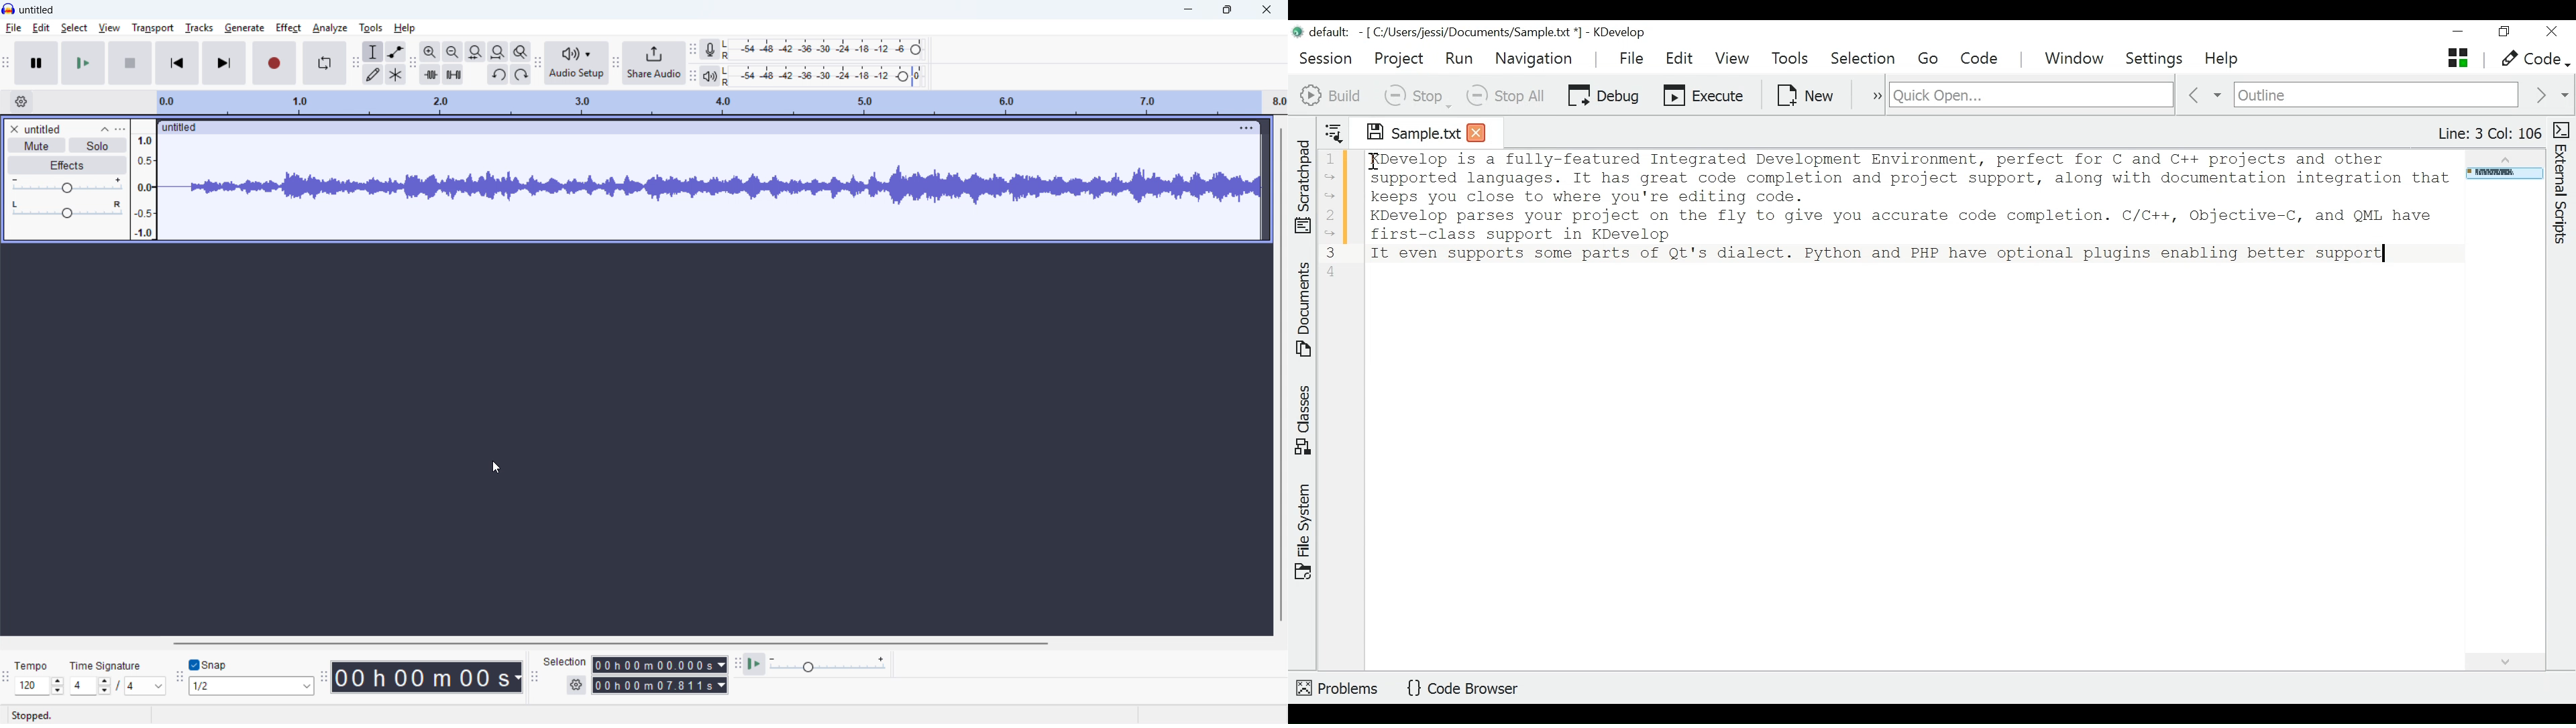 This screenshot has width=2576, height=728. What do you see at coordinates (288, 27) in the screenshot?
I see `effect` at bounding box center [288, 27].